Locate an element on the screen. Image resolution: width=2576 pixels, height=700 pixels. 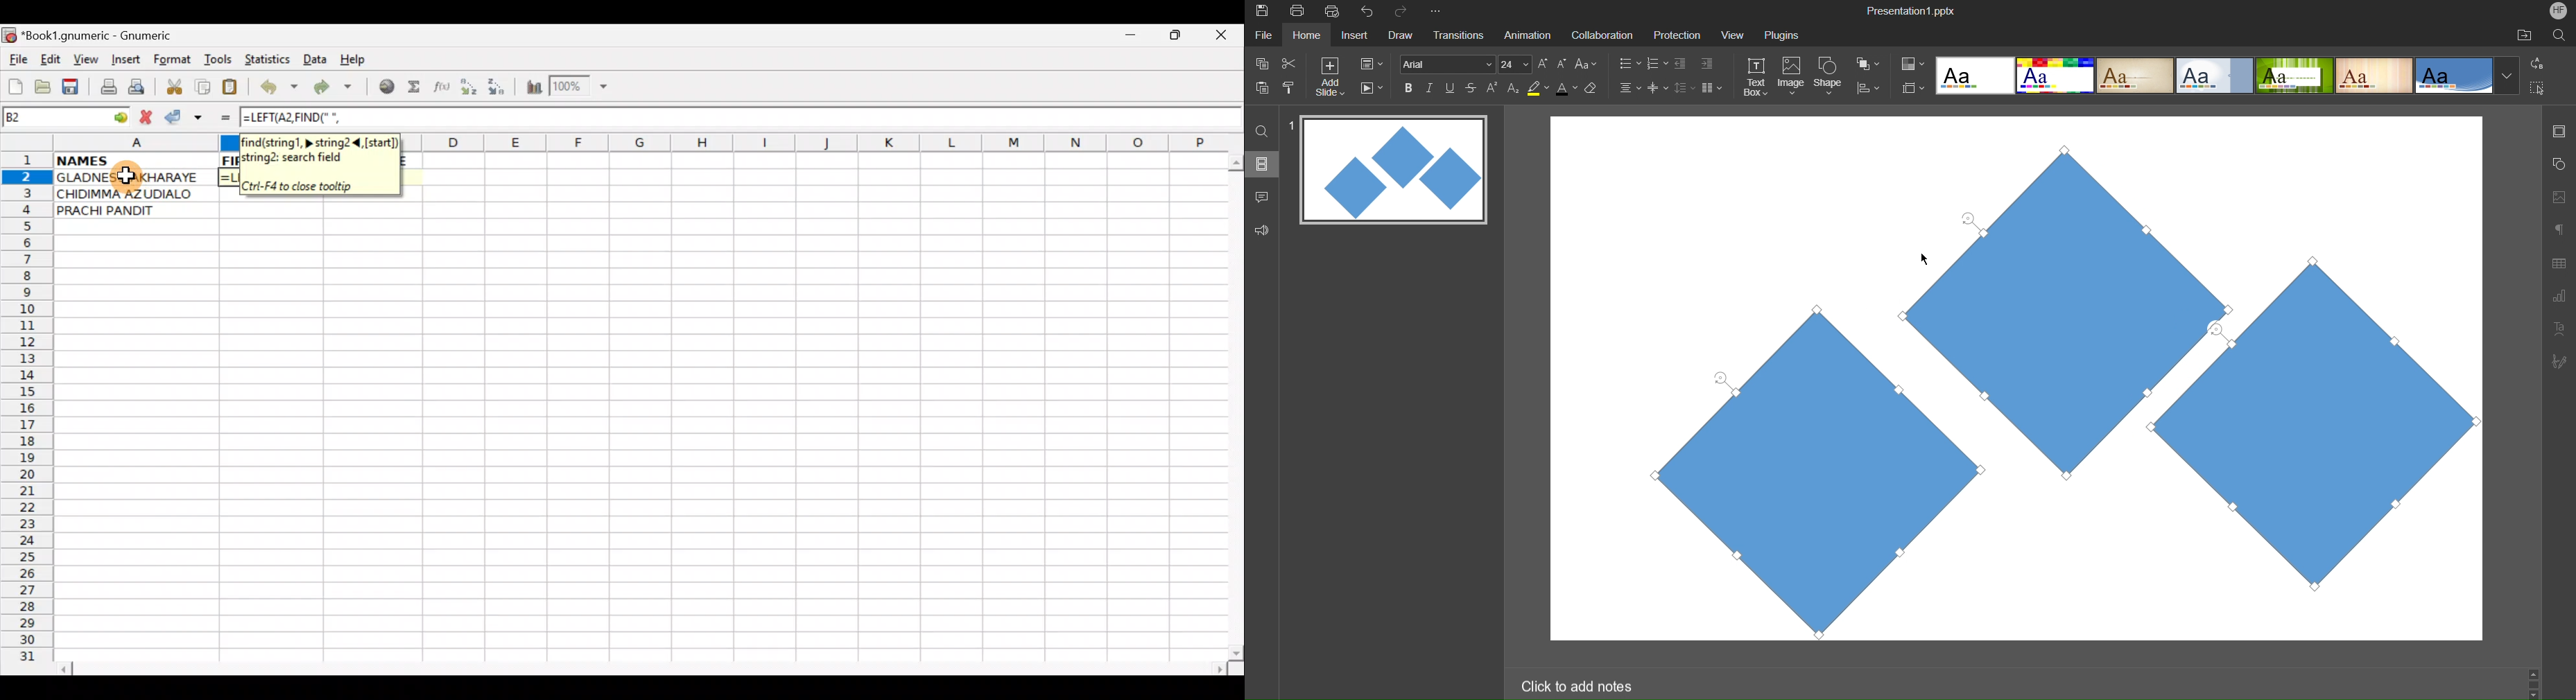
Bold is located at coordinates (1409, 87).